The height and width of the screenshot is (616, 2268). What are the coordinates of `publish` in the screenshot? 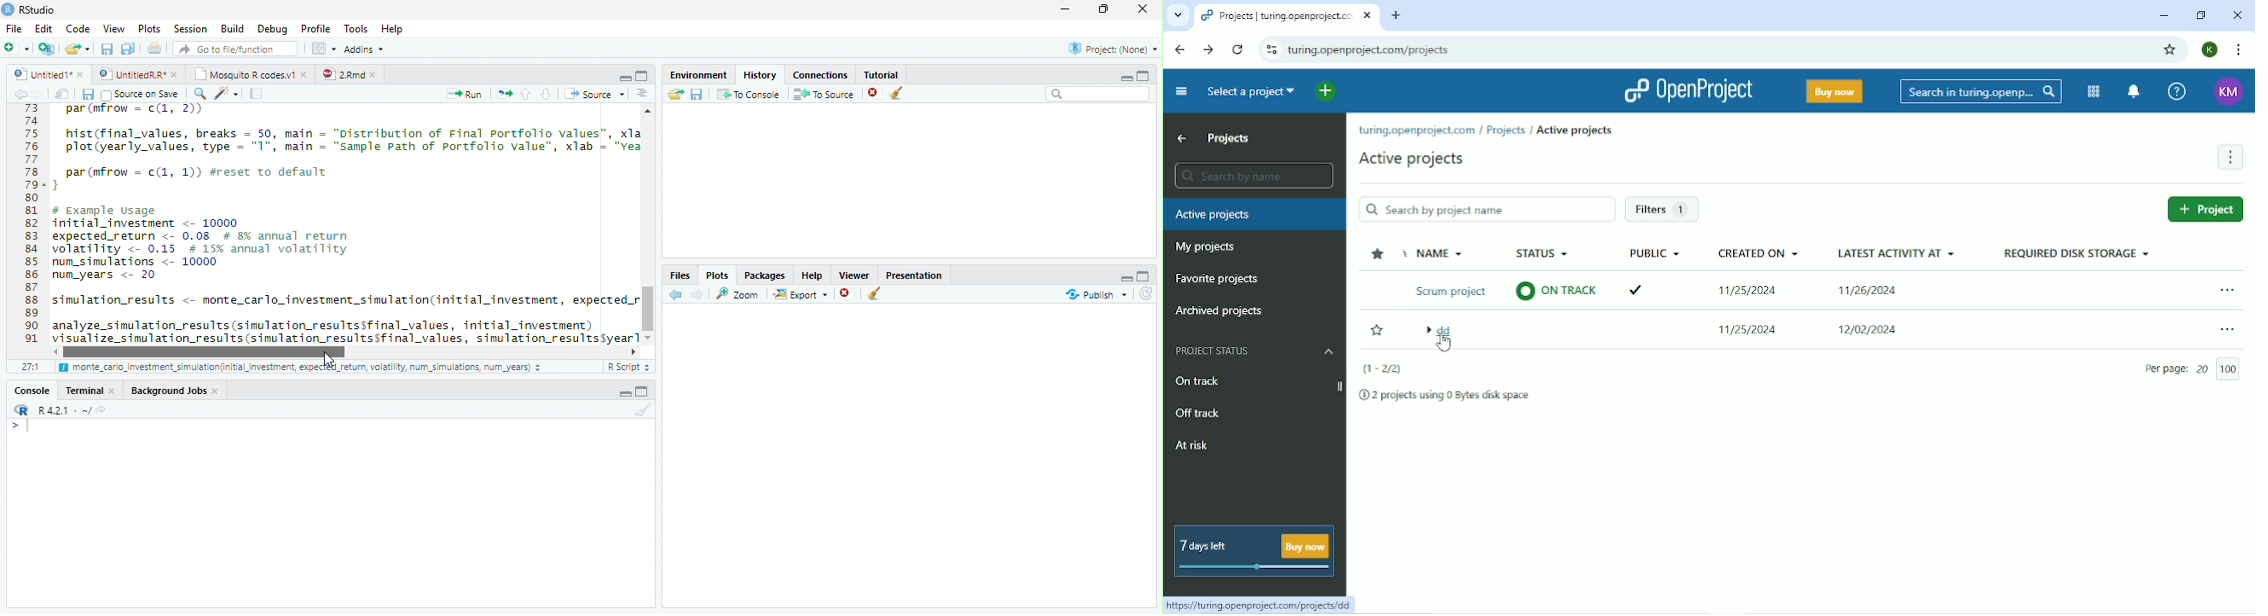 It's located at (1096, 294).